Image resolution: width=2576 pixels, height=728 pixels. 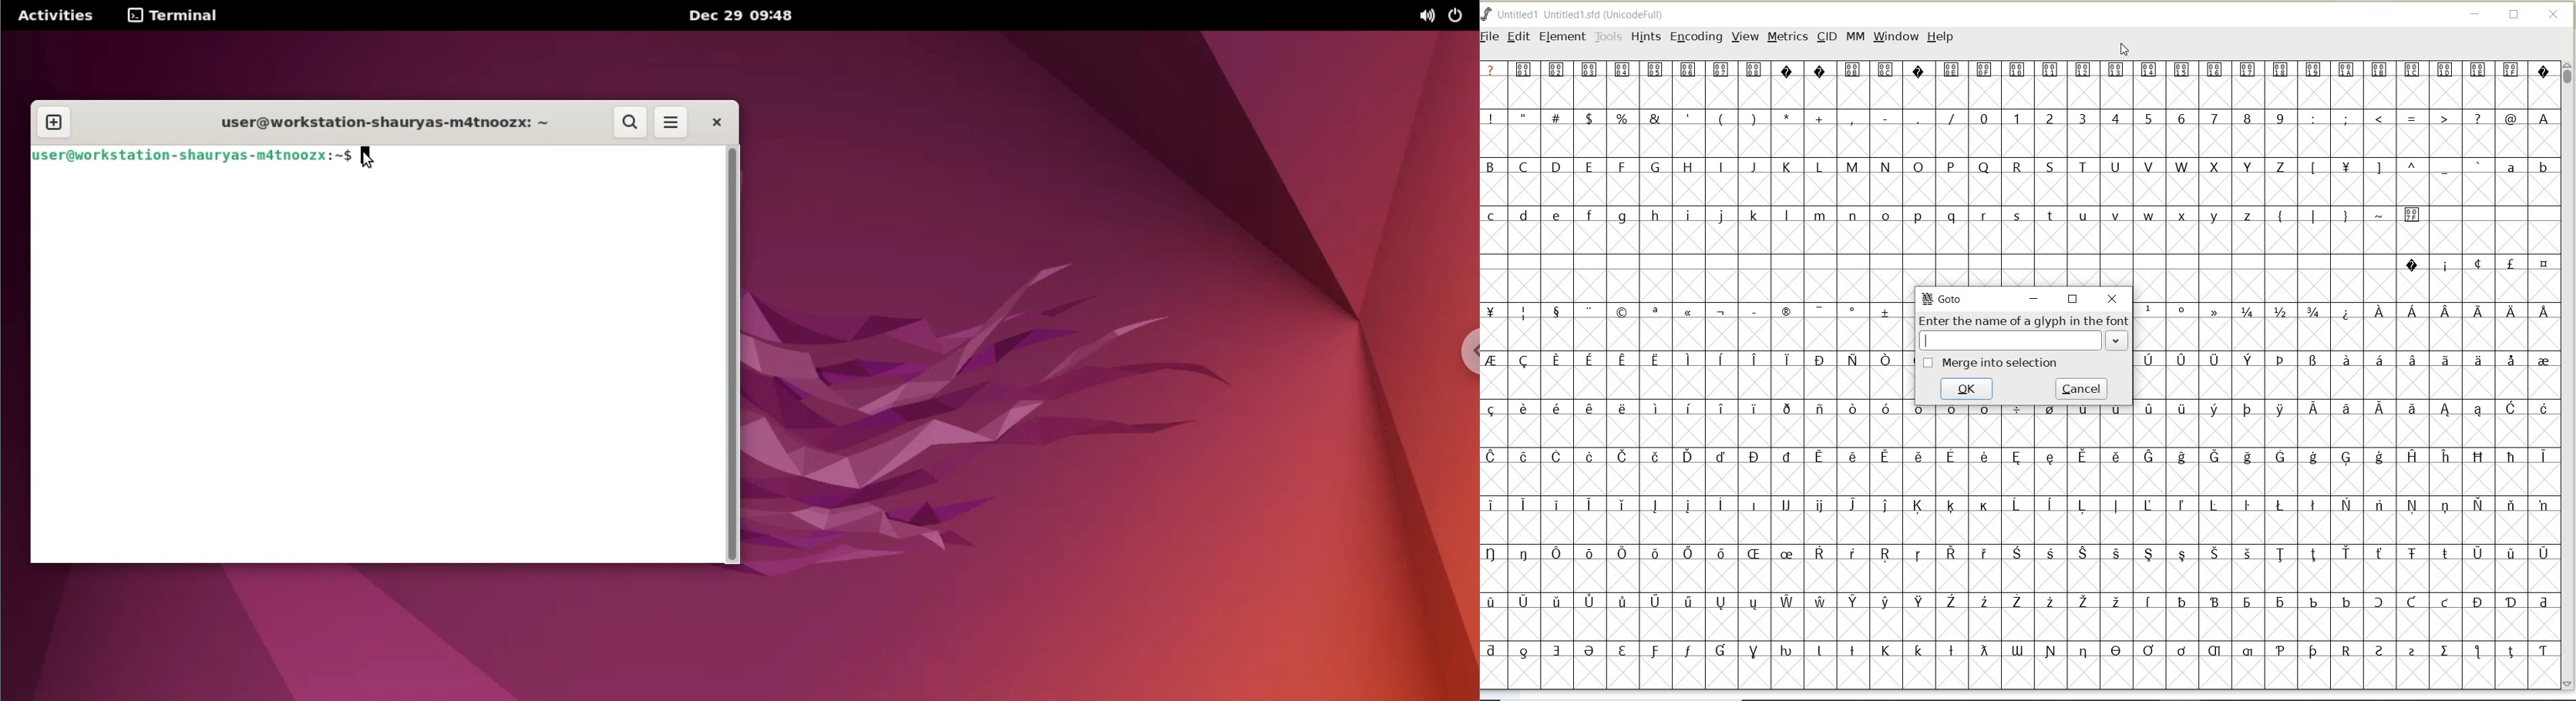 I want to click on CID, so click(x=1827, y=38).